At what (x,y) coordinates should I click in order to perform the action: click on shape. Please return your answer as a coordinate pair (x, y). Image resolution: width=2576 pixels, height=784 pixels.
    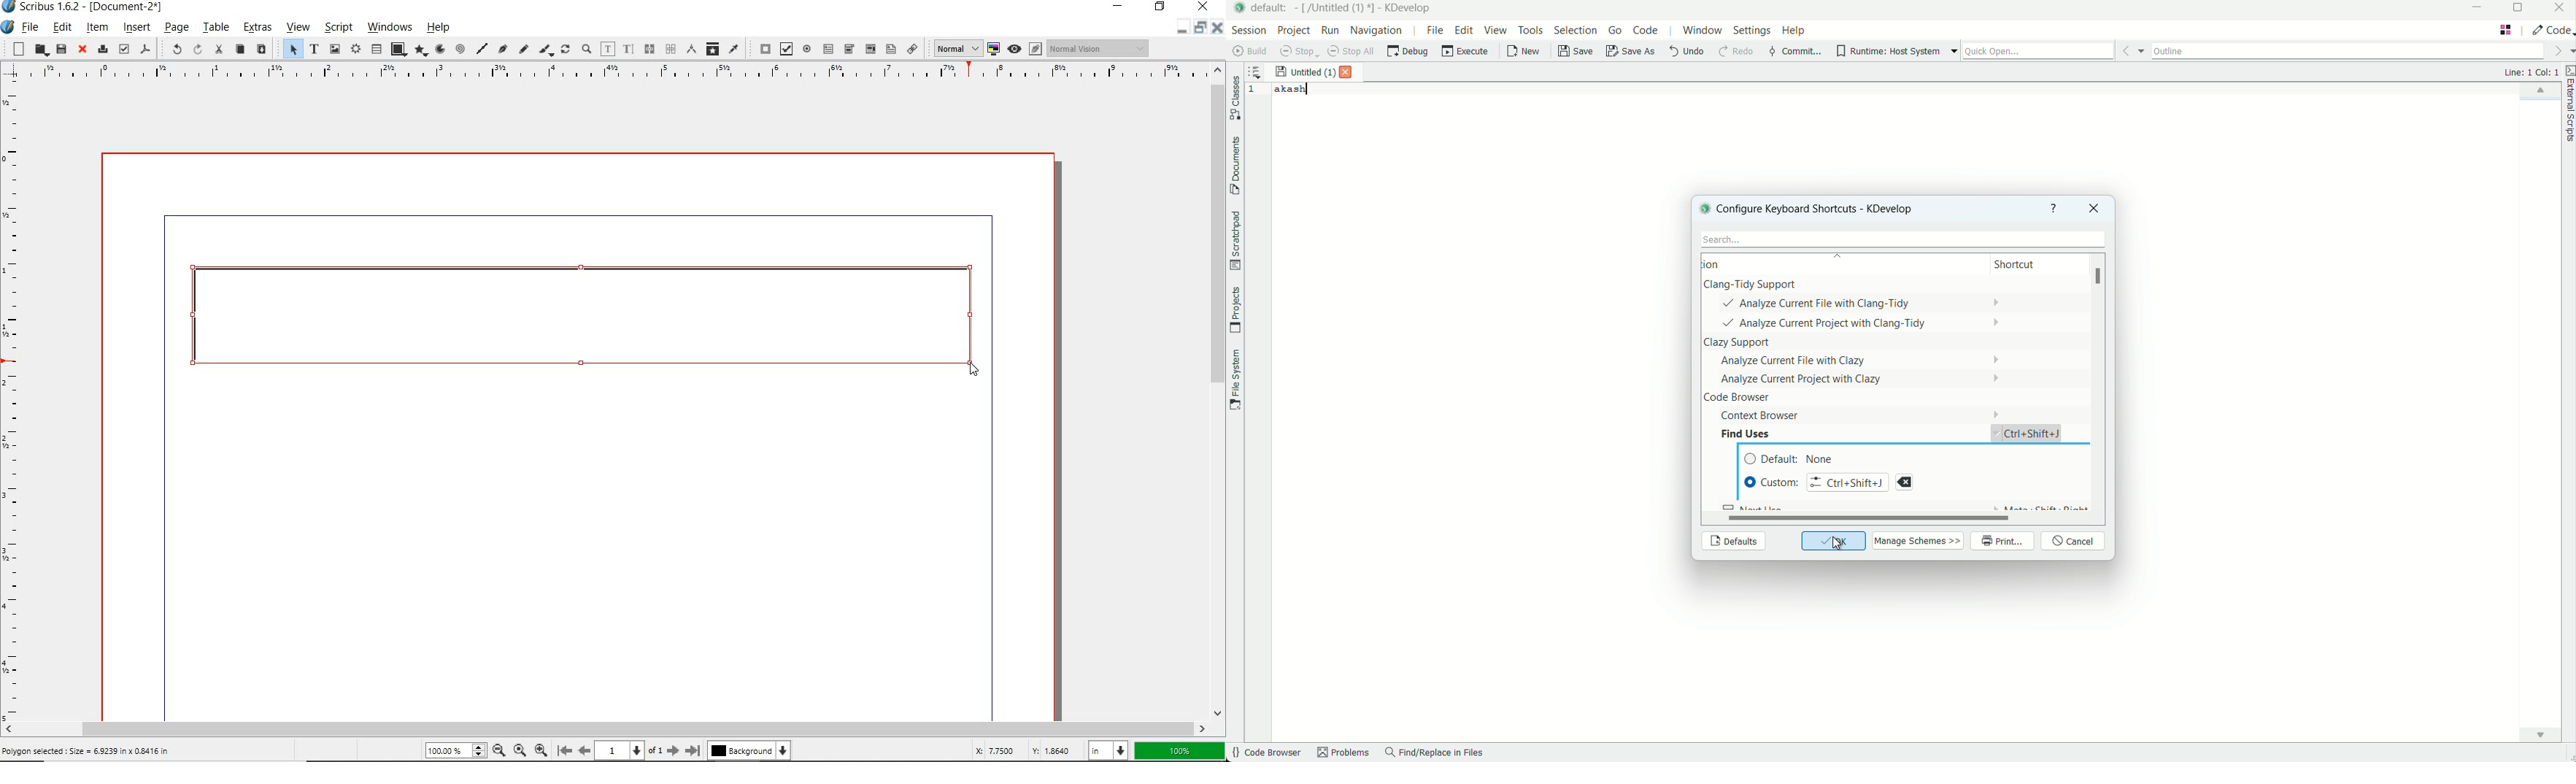
    Looking at the image, I should click on (398, 50).